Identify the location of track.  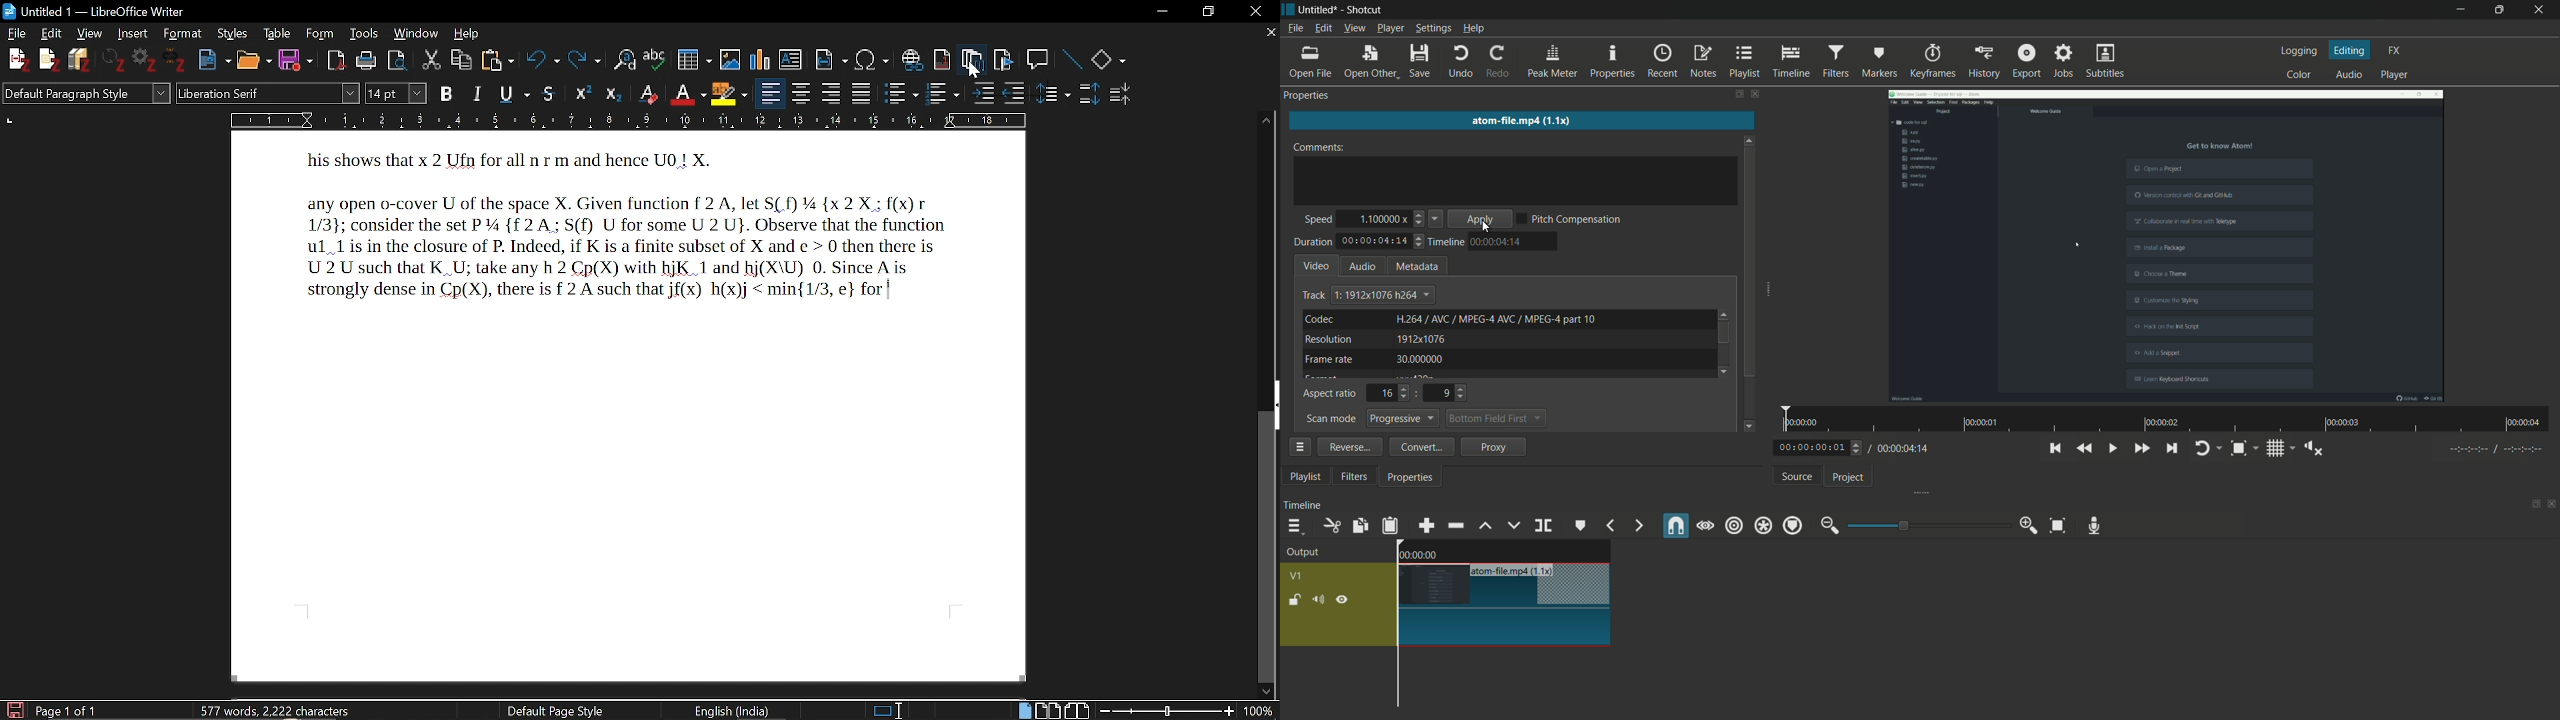
(1313, 295).